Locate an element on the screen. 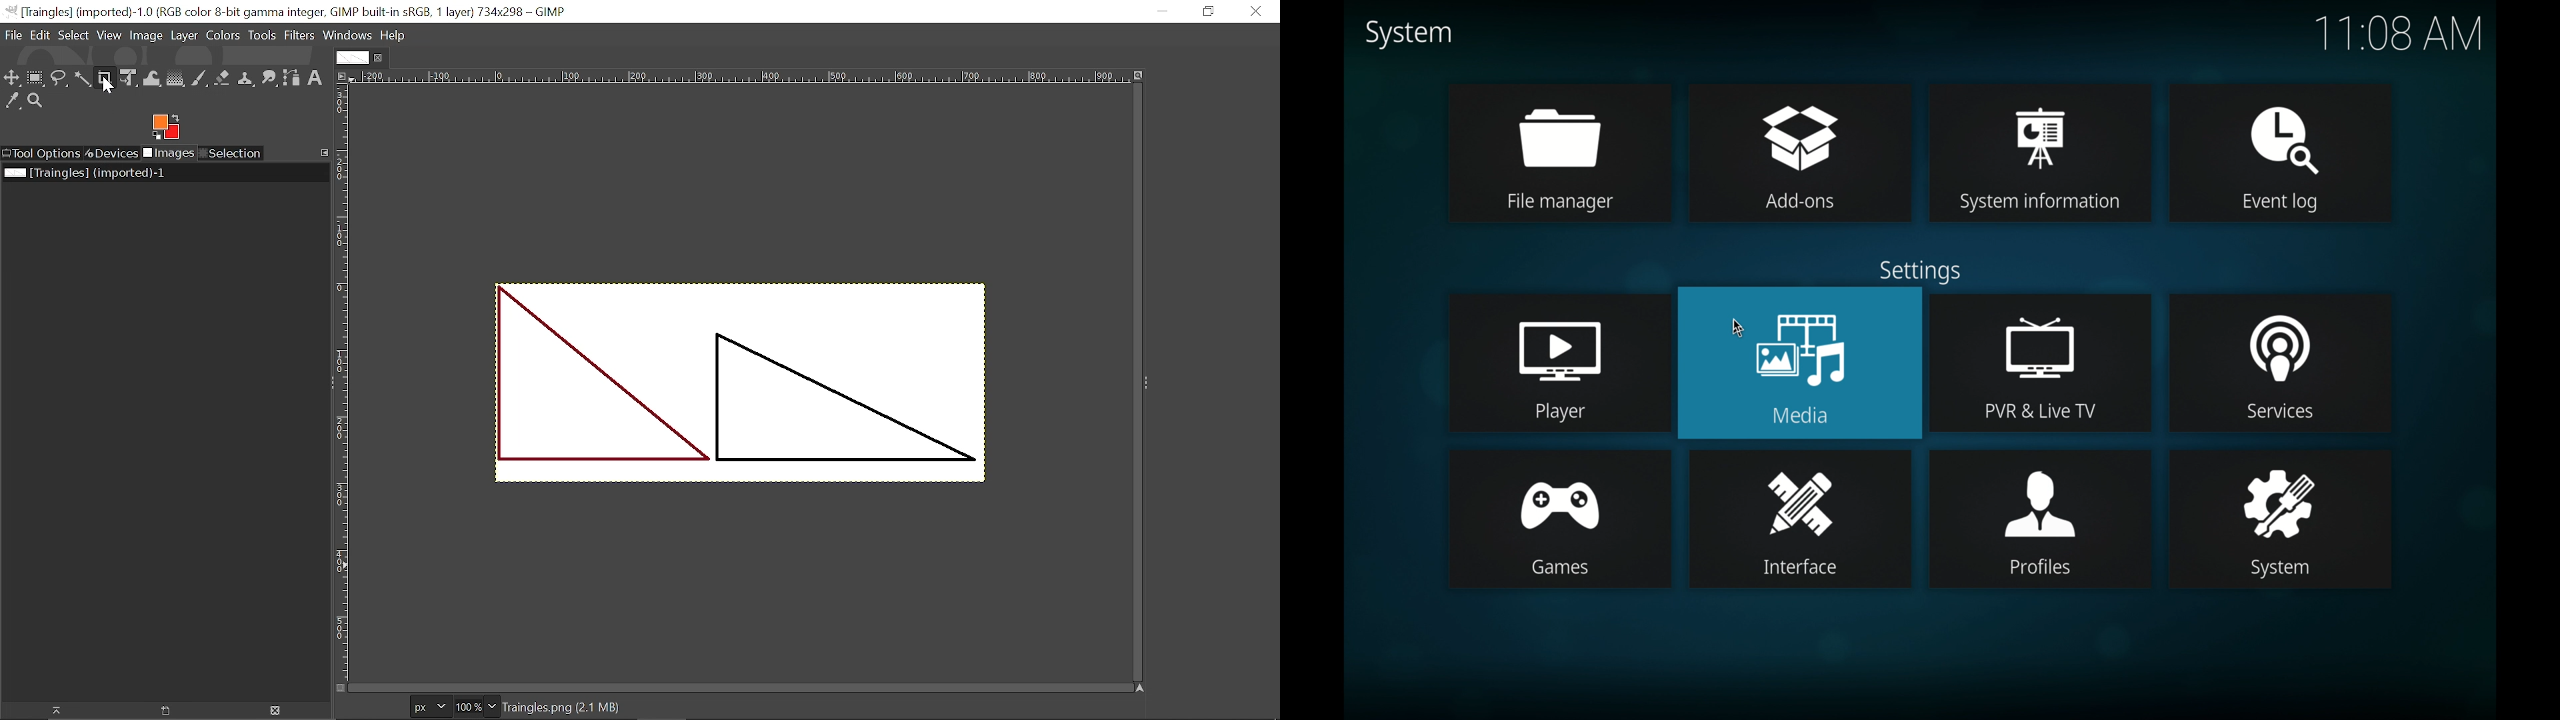 Image resolution: width=2576 pixels, height=728 pixels. services is located at coordinates (2283, 362).